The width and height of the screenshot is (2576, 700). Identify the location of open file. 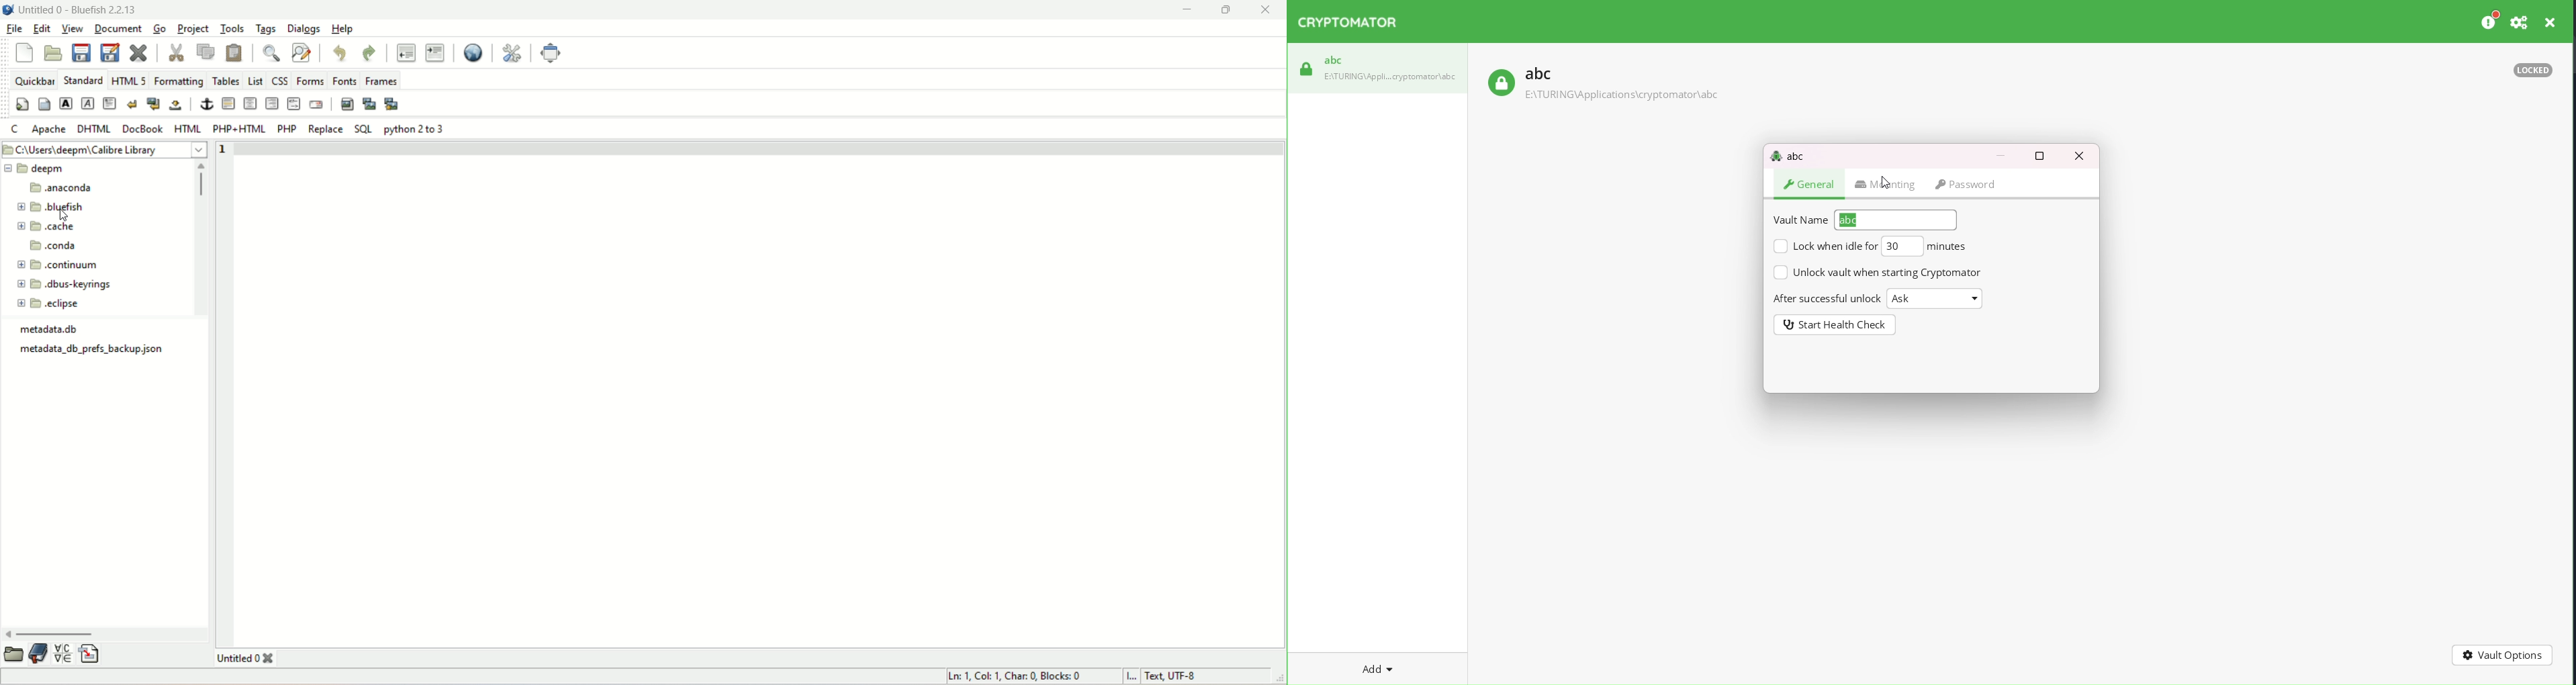
(54, 53).